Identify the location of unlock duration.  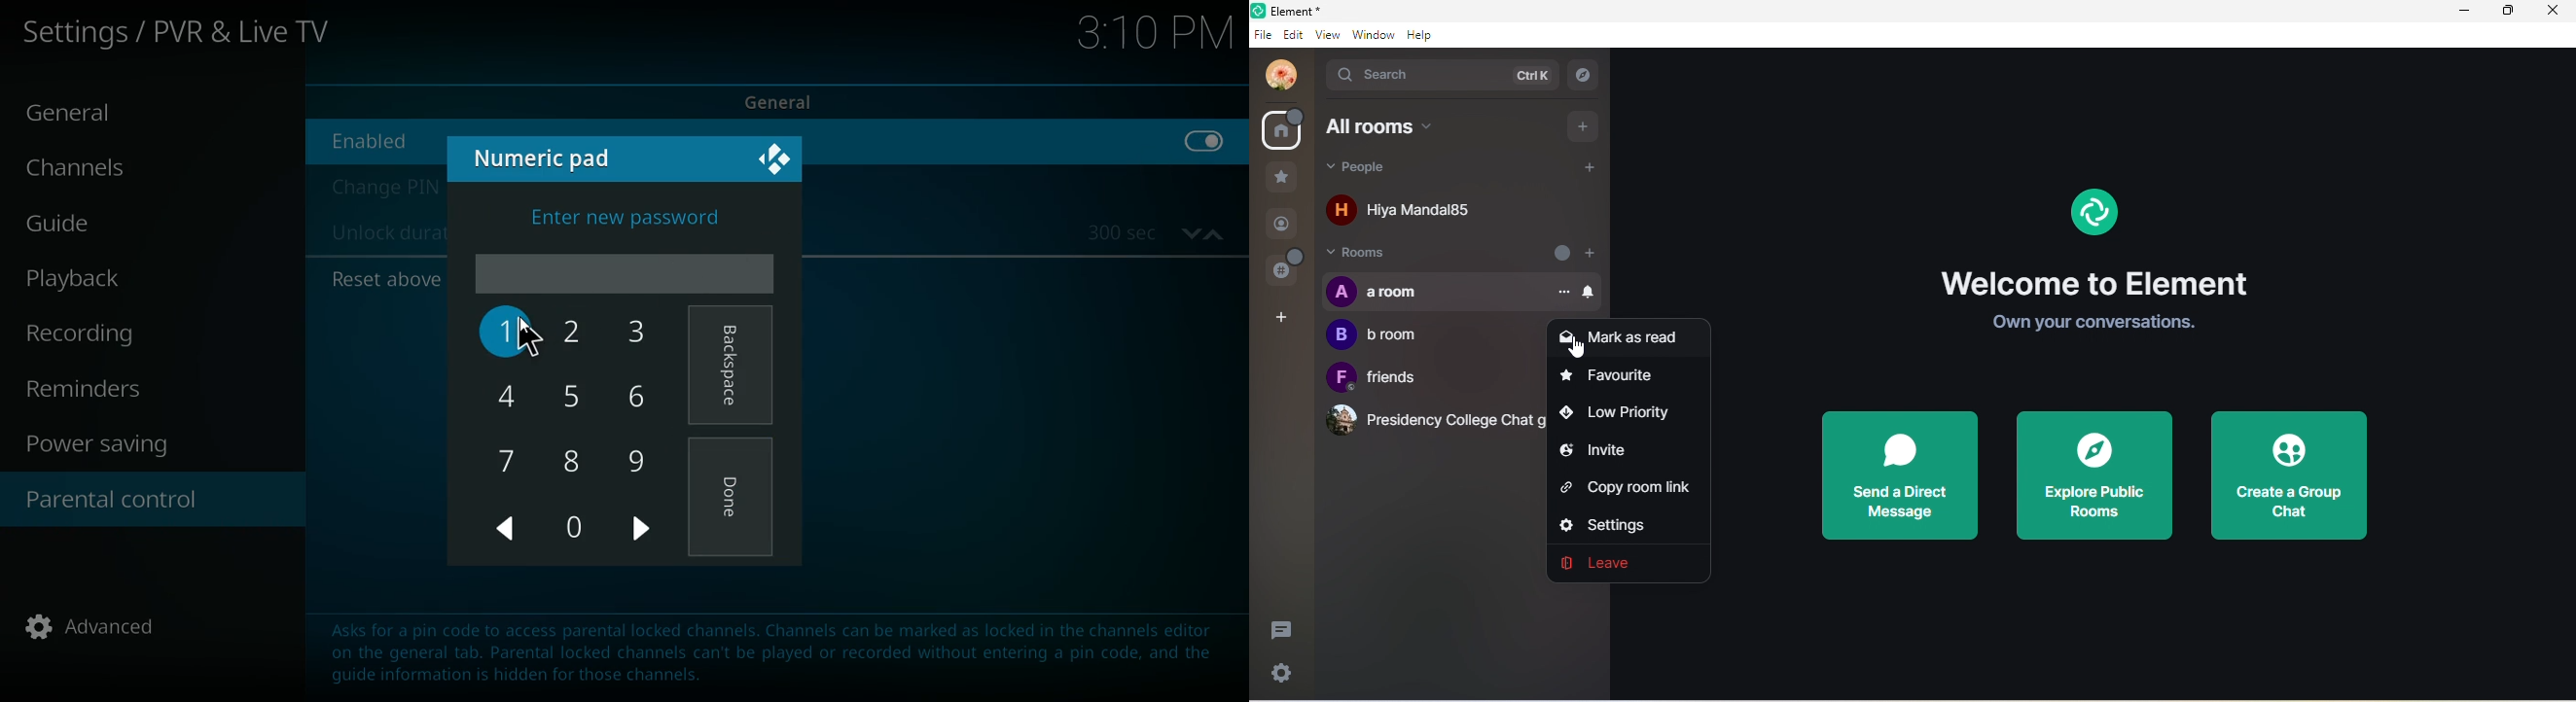
(385, 235).